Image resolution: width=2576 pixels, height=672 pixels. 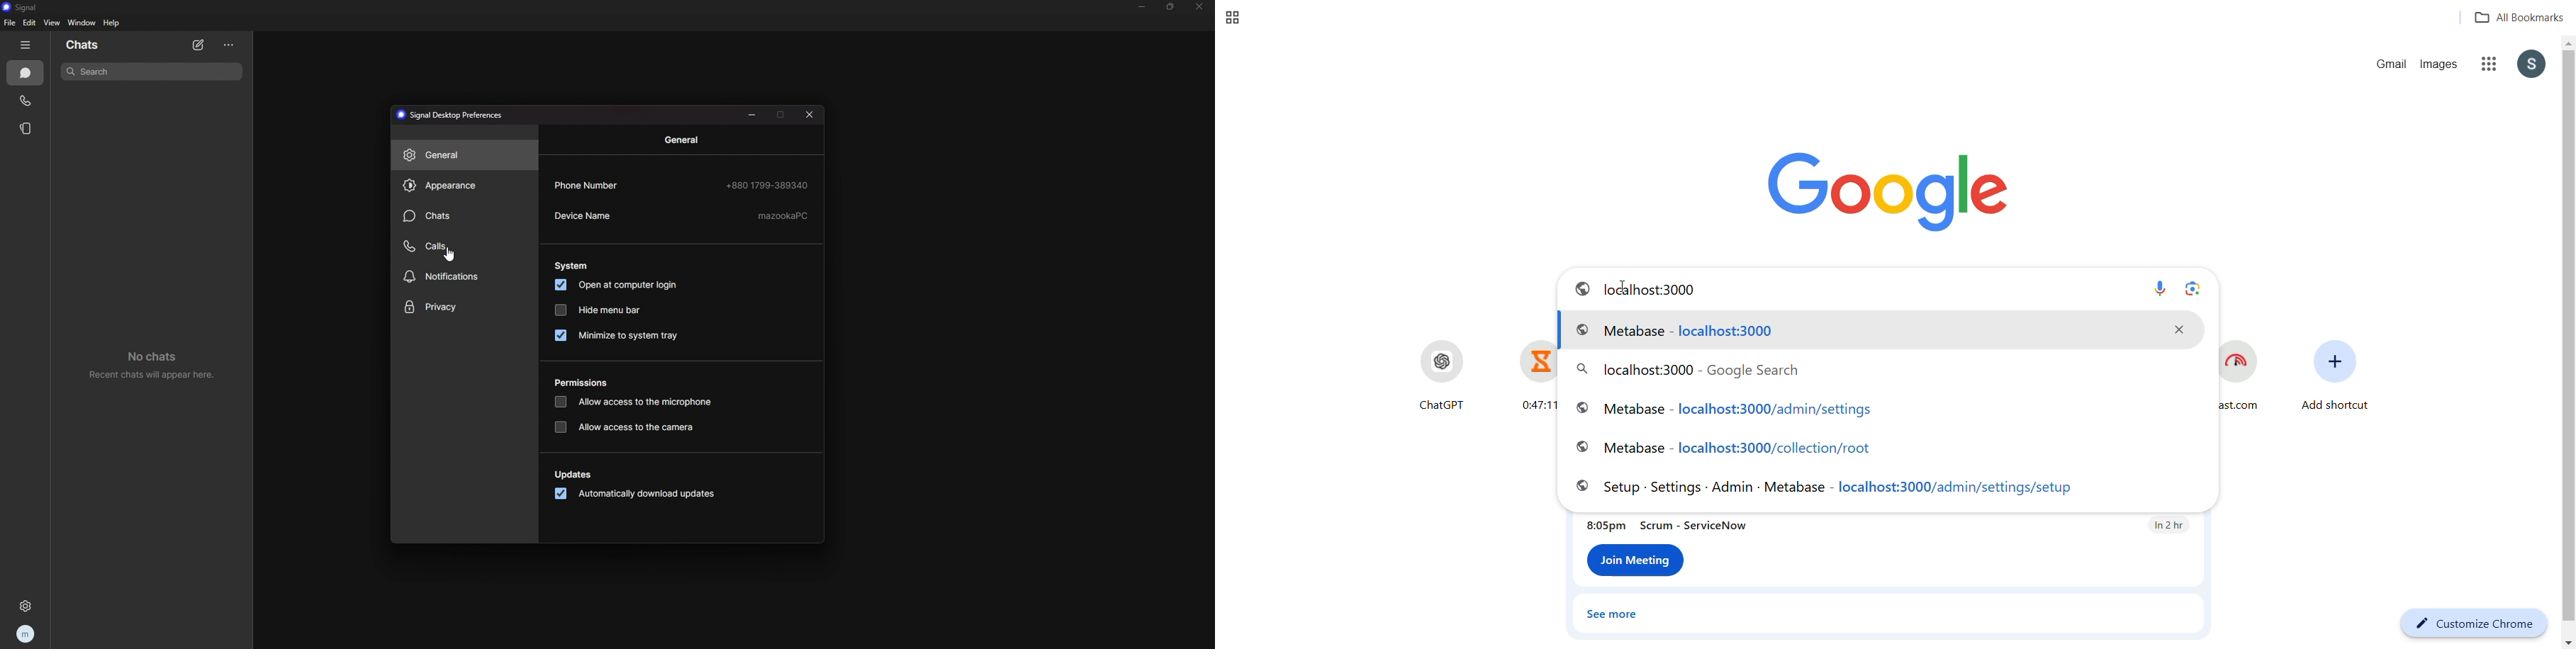 I want to click on minimize, so click(x=752, y=115).